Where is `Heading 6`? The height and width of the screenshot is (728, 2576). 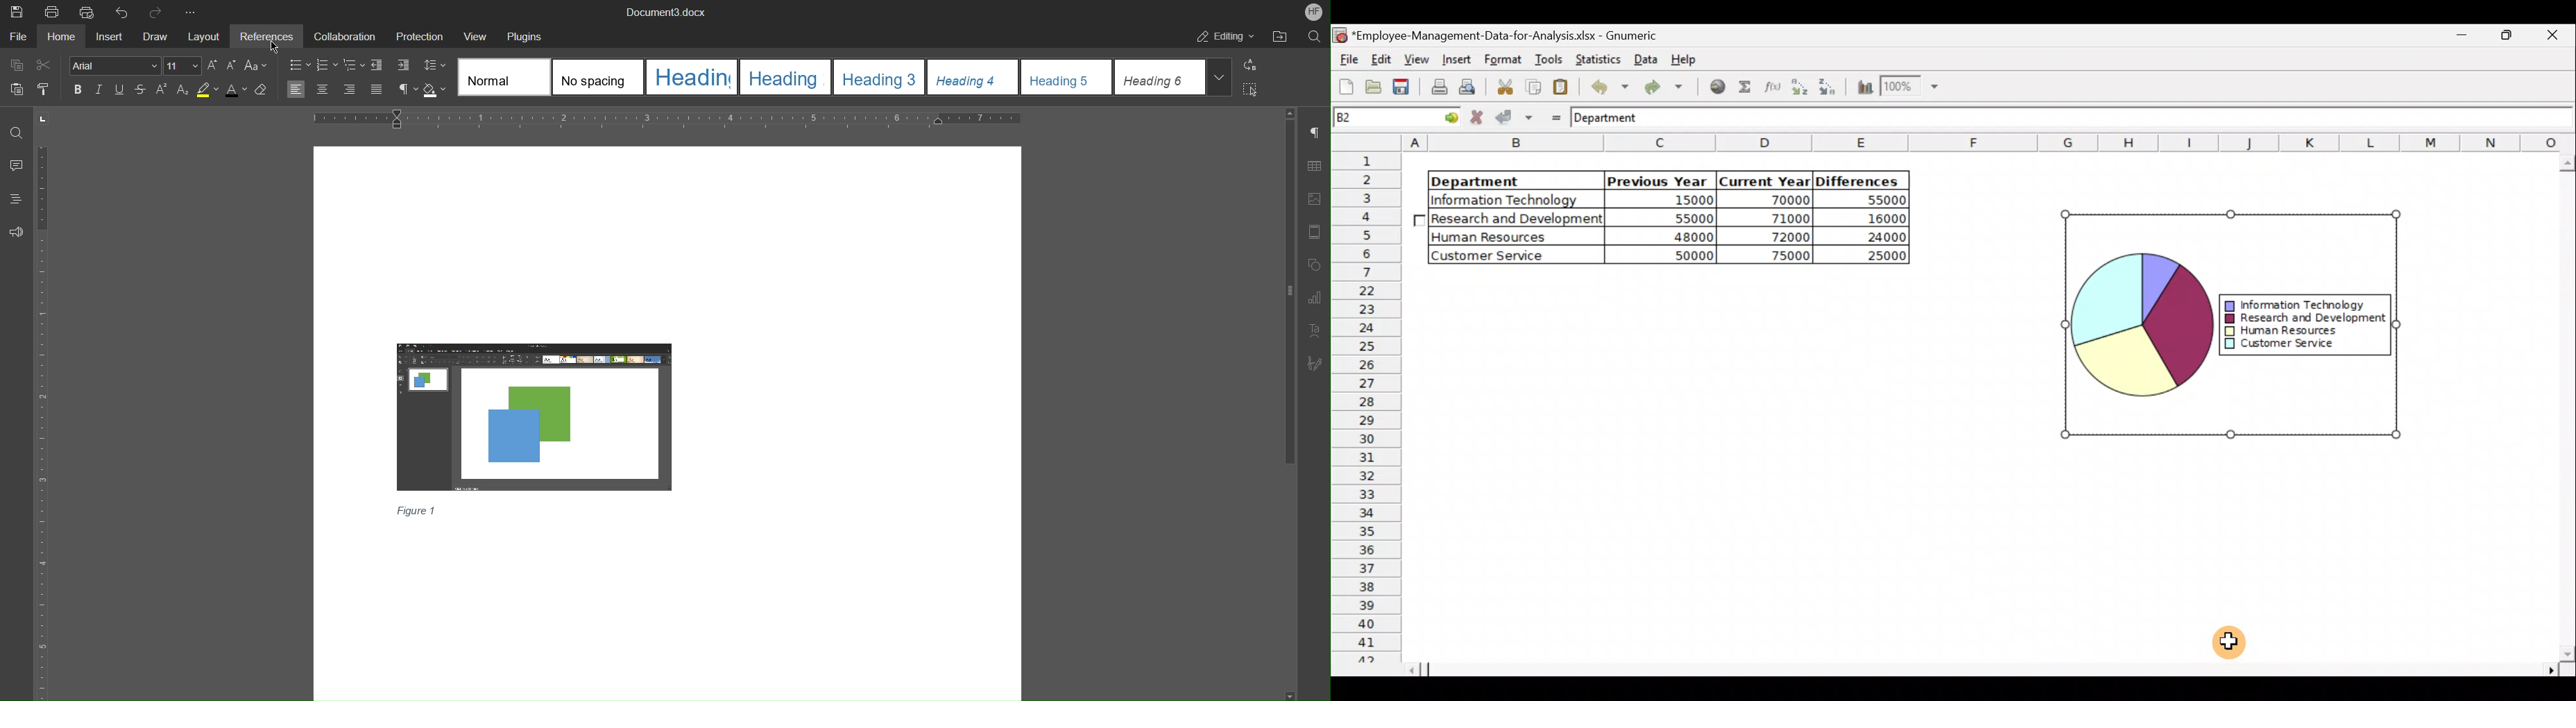
Heading 6 is located at coordinates (1159, 78).